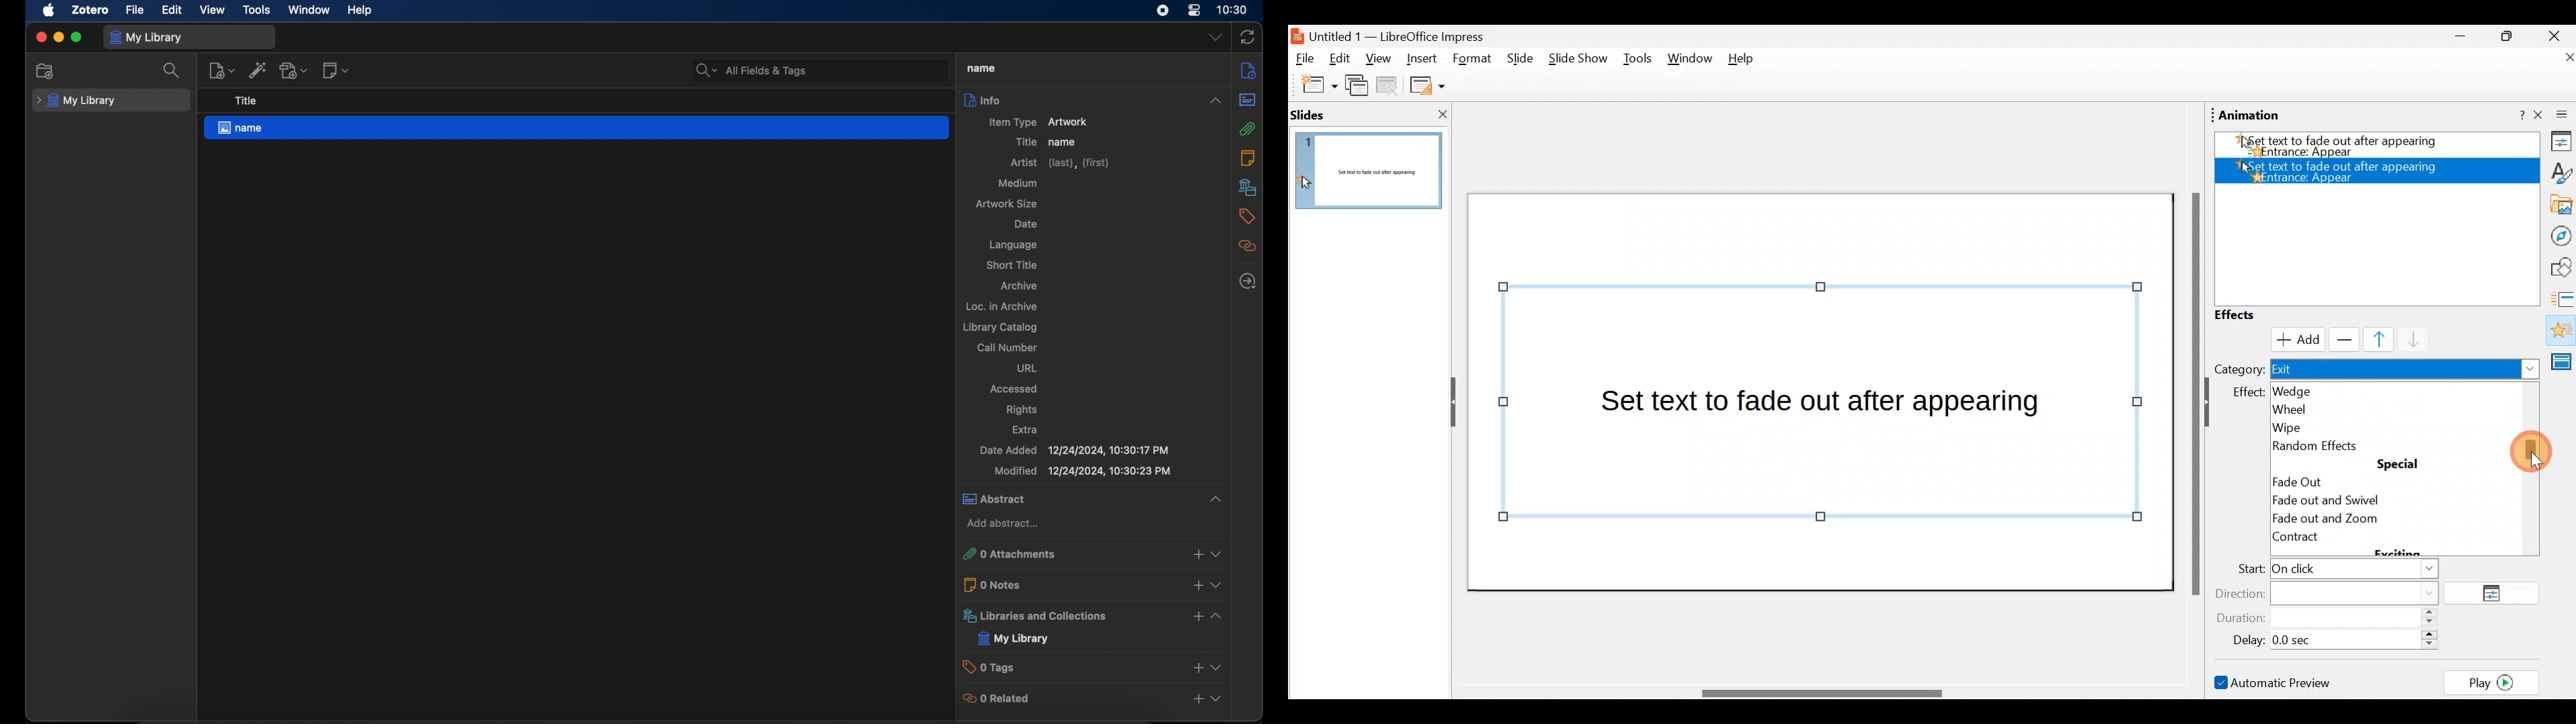 Image resolution: width=2576 pixels, height=728 pixels. I want to click on name, so click(1063, 142).